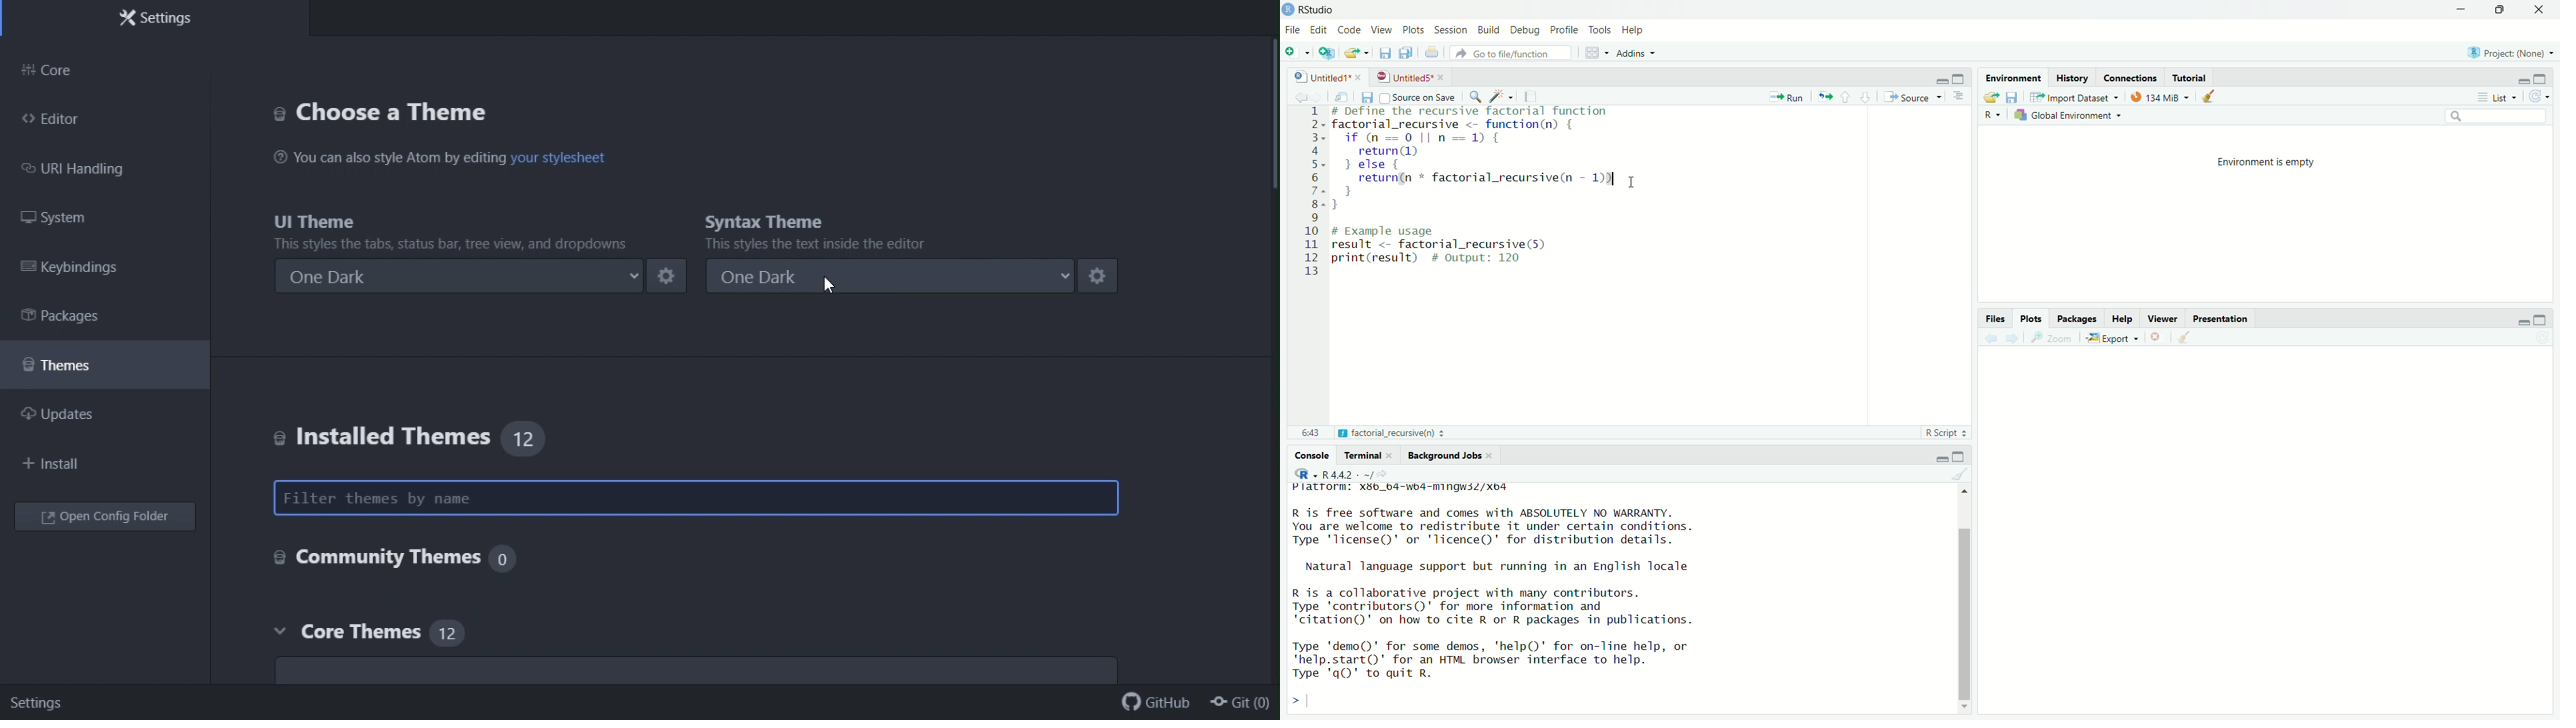  What do you see at coordinates (1448, 455) in the screenshot?
I see `Background Jobs` at bounding box center [1448, 455].